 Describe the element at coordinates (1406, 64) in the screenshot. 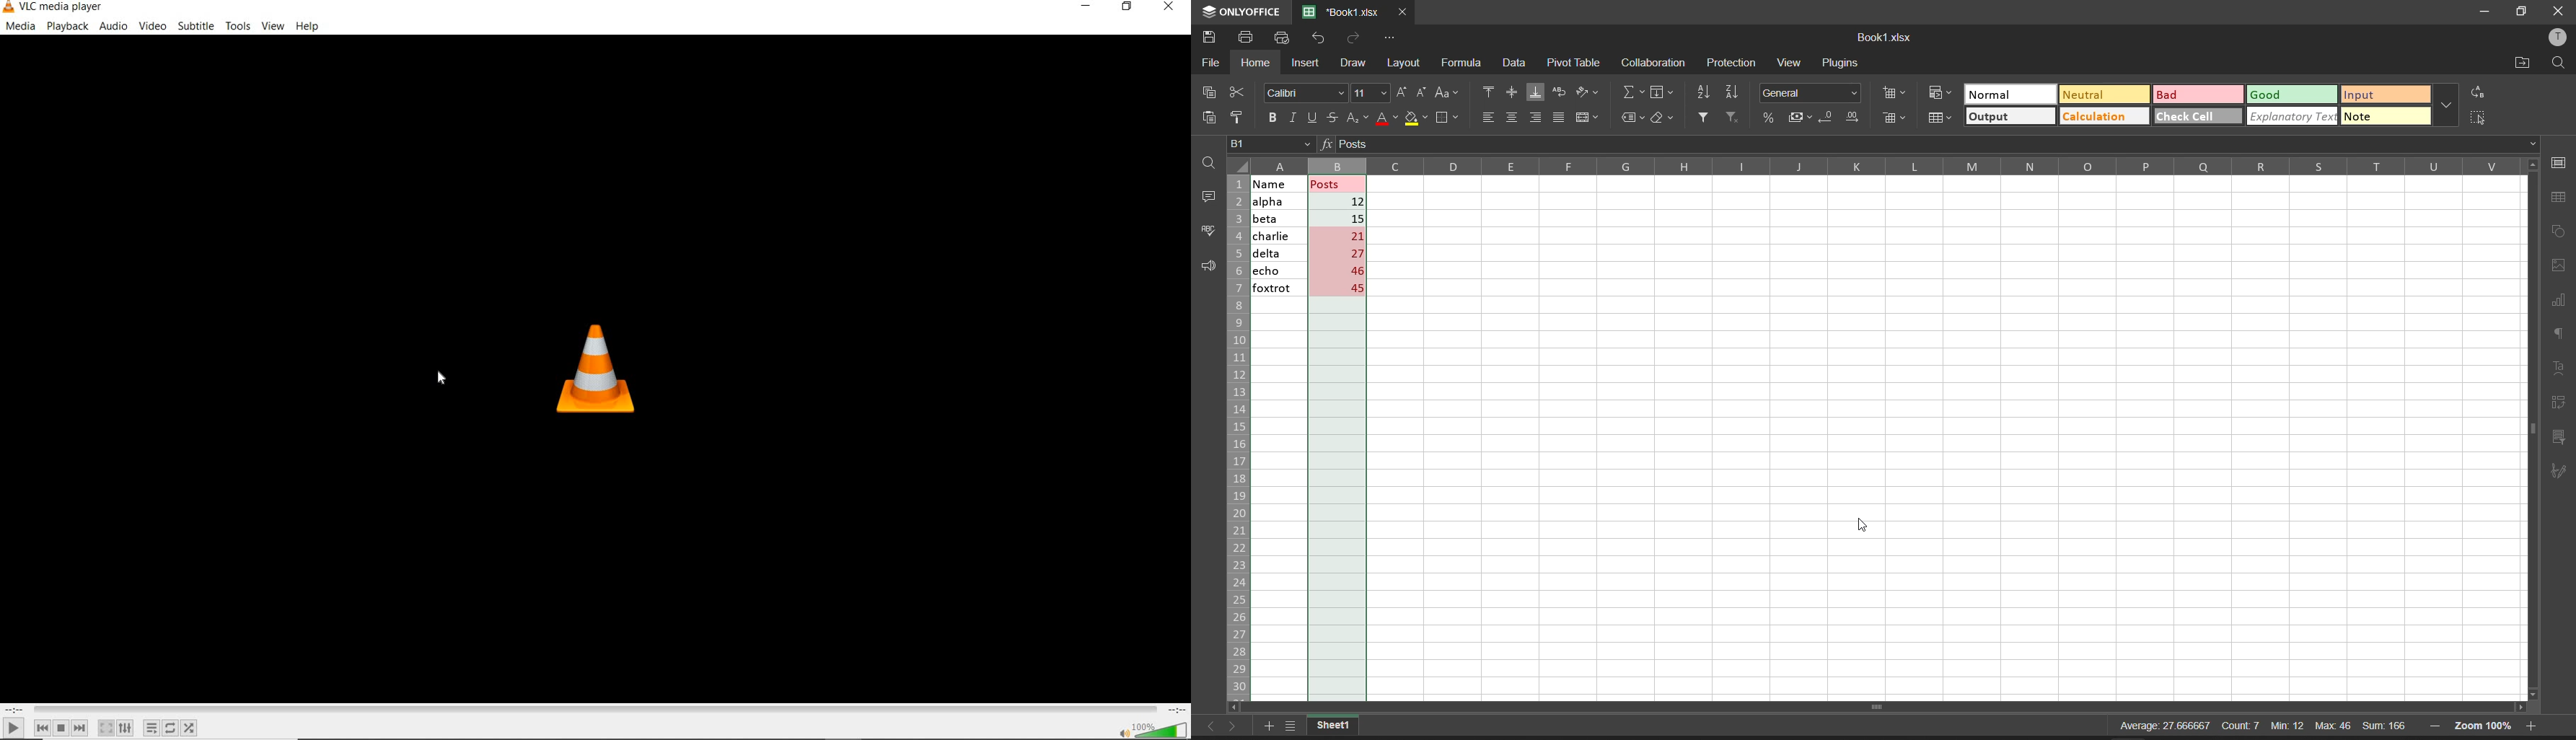

I see `layout` at that location.